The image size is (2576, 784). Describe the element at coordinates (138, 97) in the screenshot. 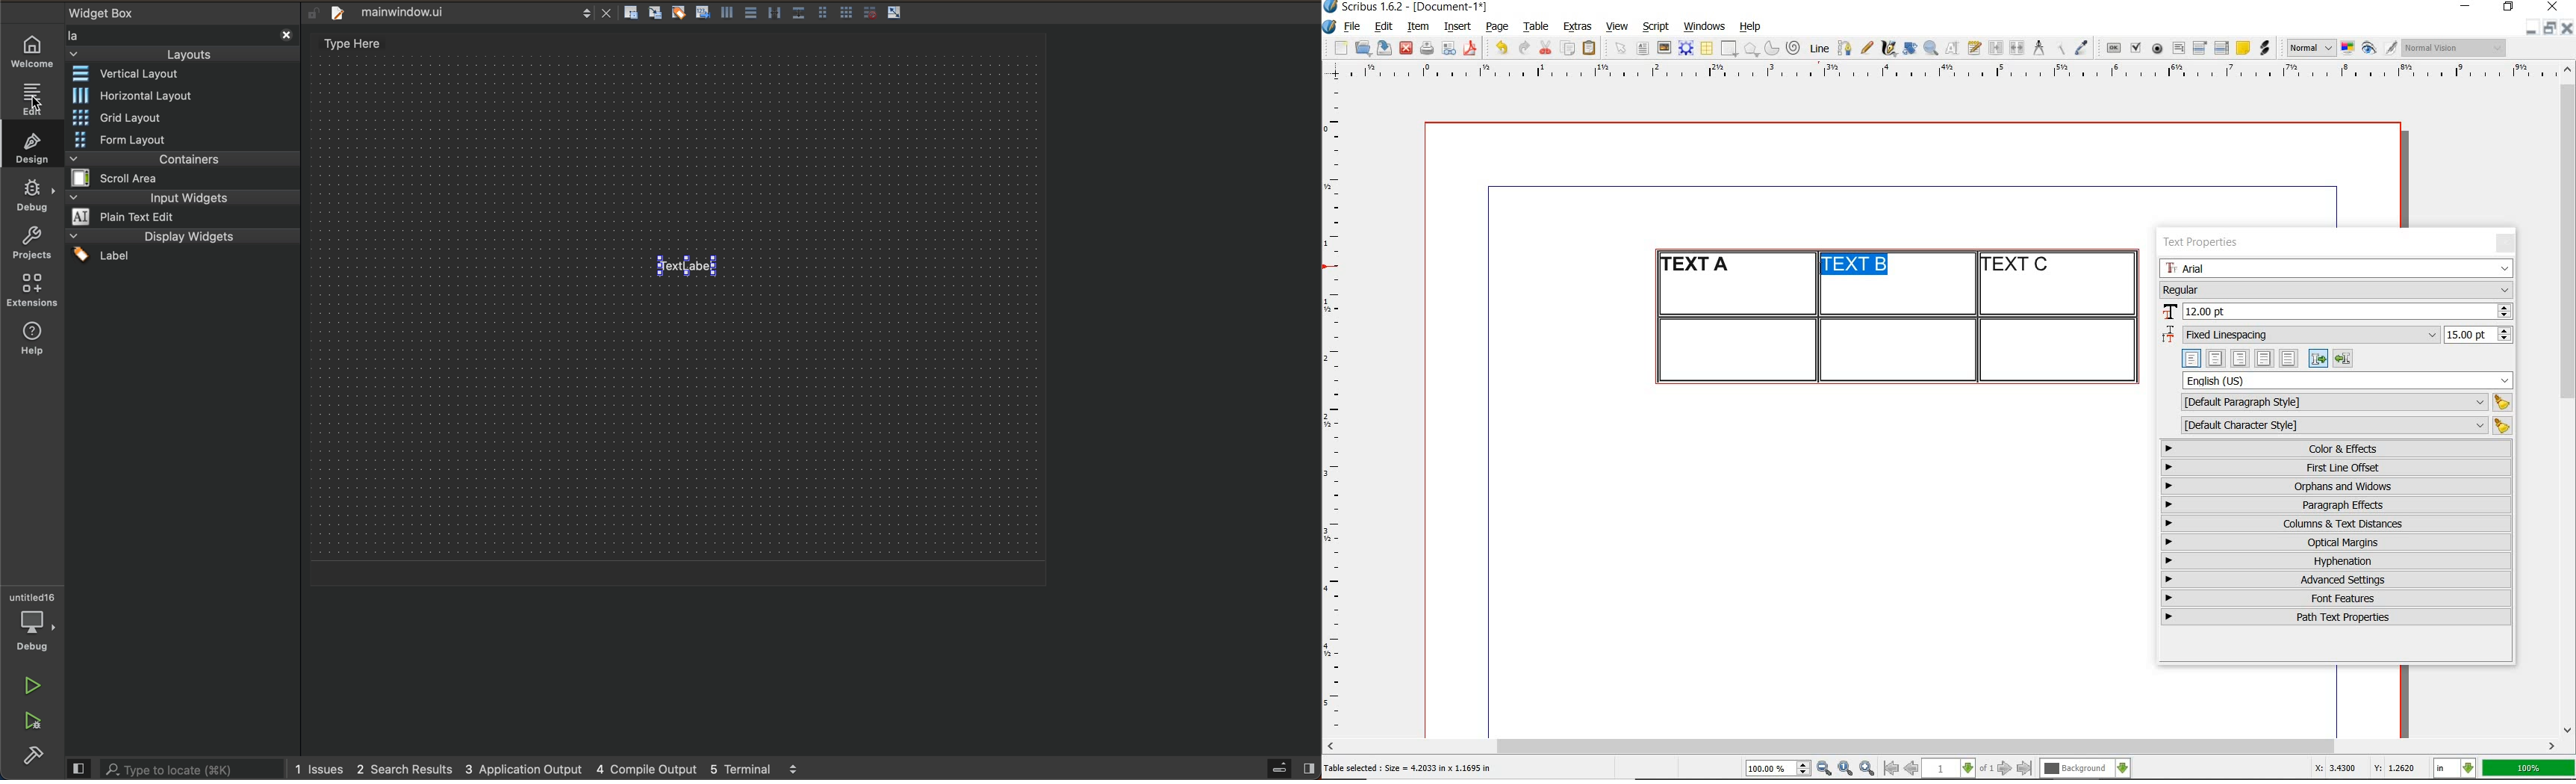

I see `horizontal layout` at that location.